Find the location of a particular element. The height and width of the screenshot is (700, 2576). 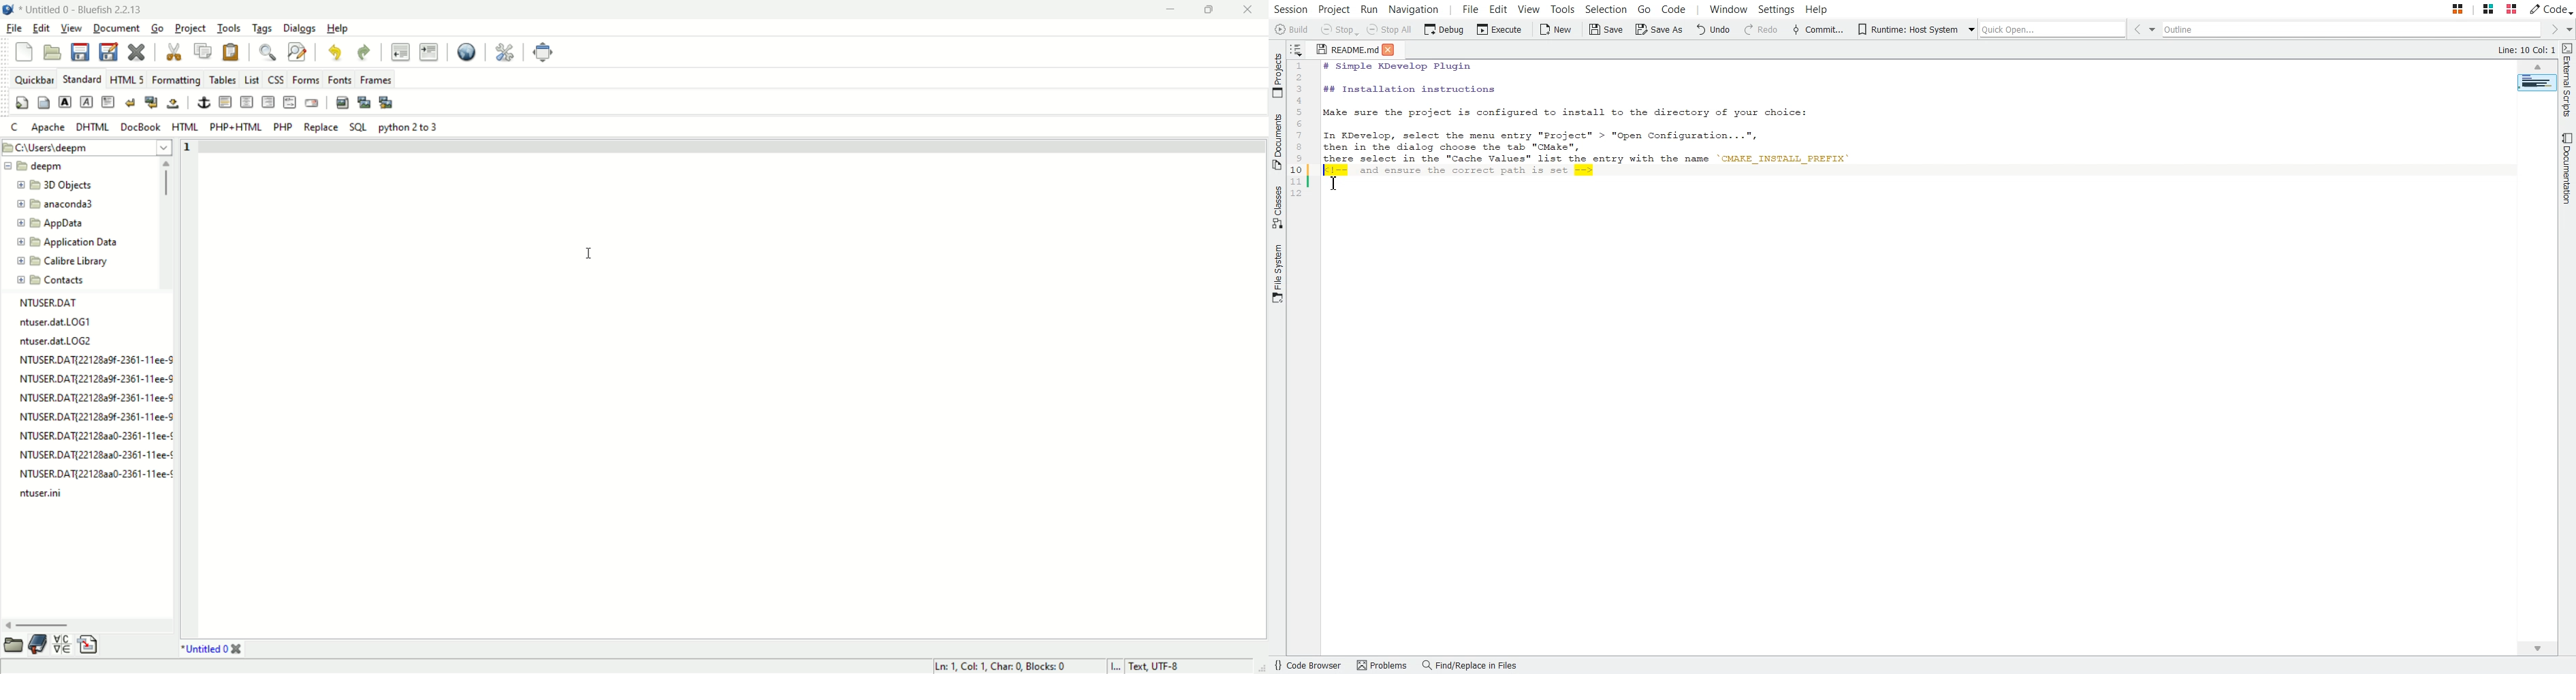

fonts is located at coordinates (340, 78).